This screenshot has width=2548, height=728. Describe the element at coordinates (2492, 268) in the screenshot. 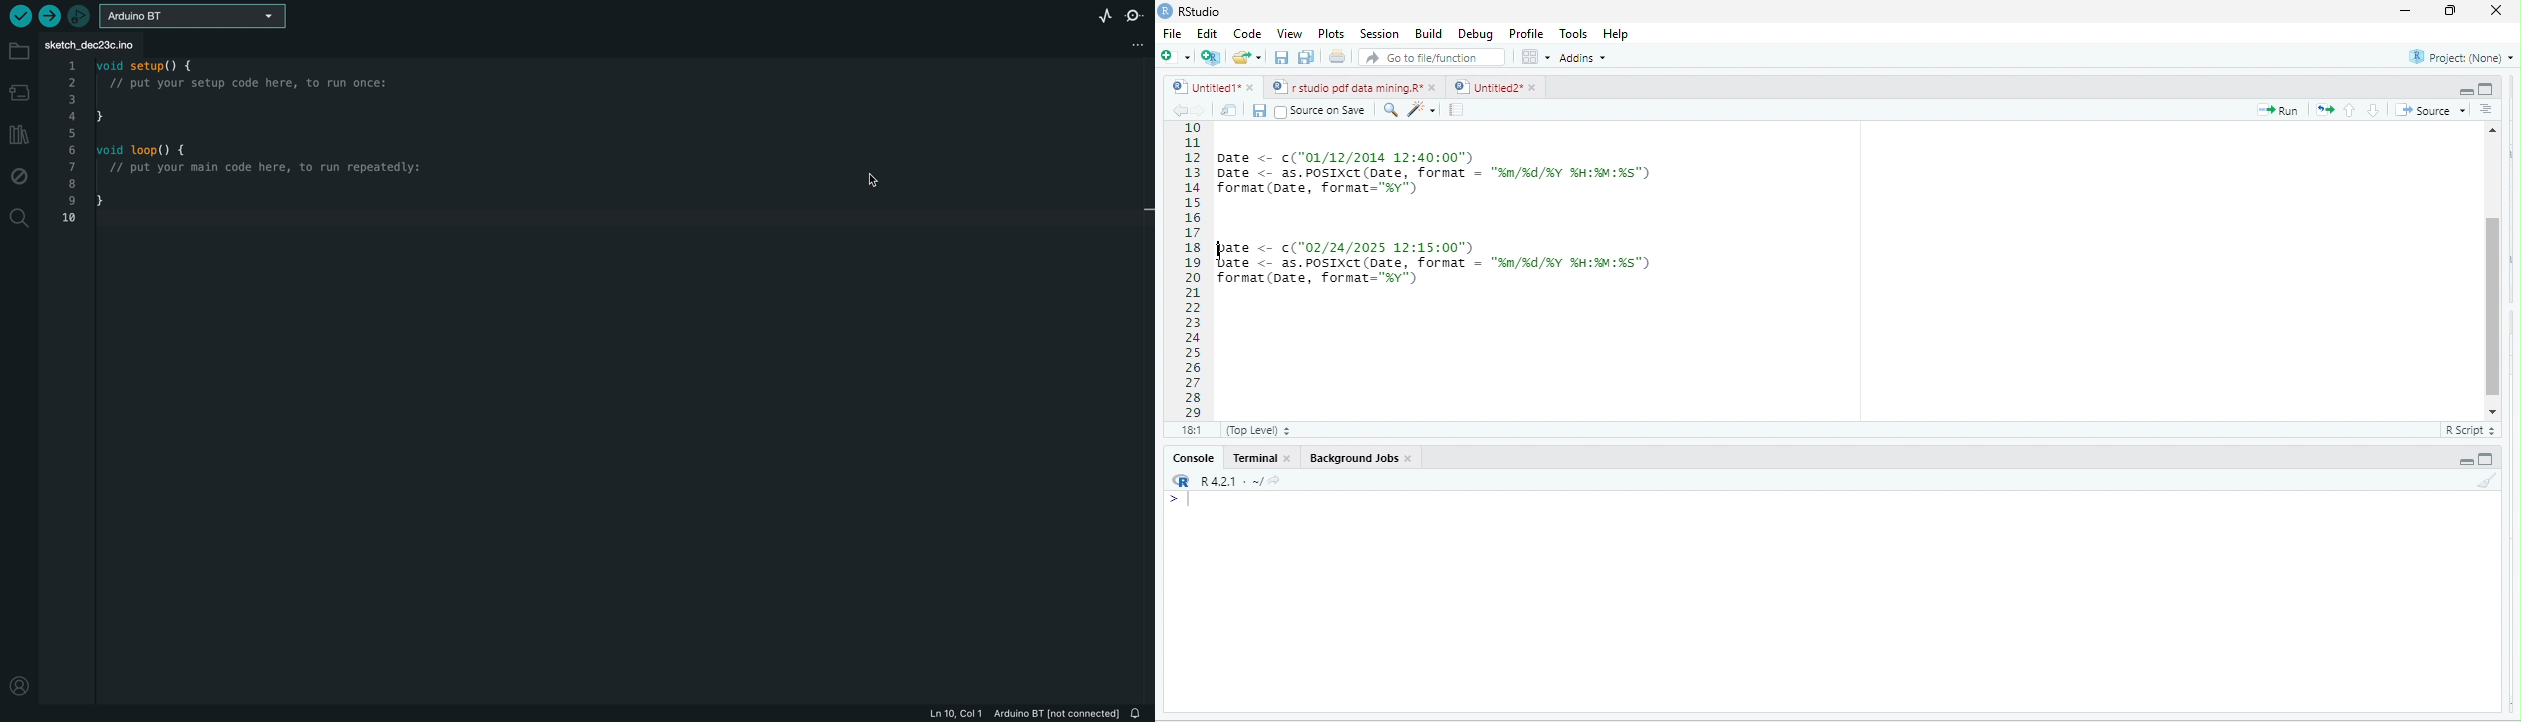

I see `vertical scroll bar` at that location.